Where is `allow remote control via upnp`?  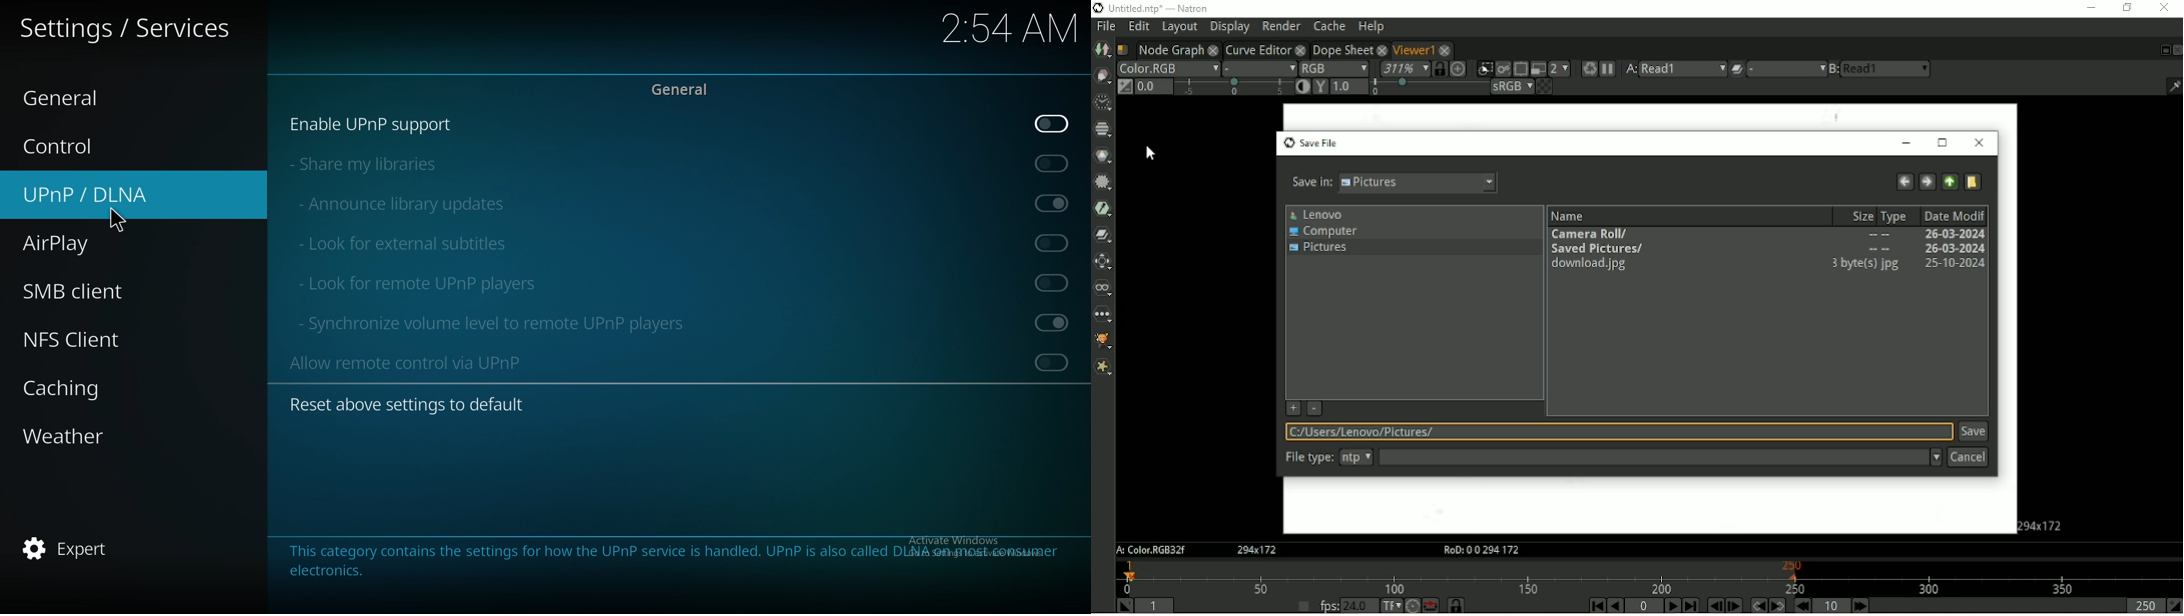 allow remote control via upnp is located at coordinates (420, 362).